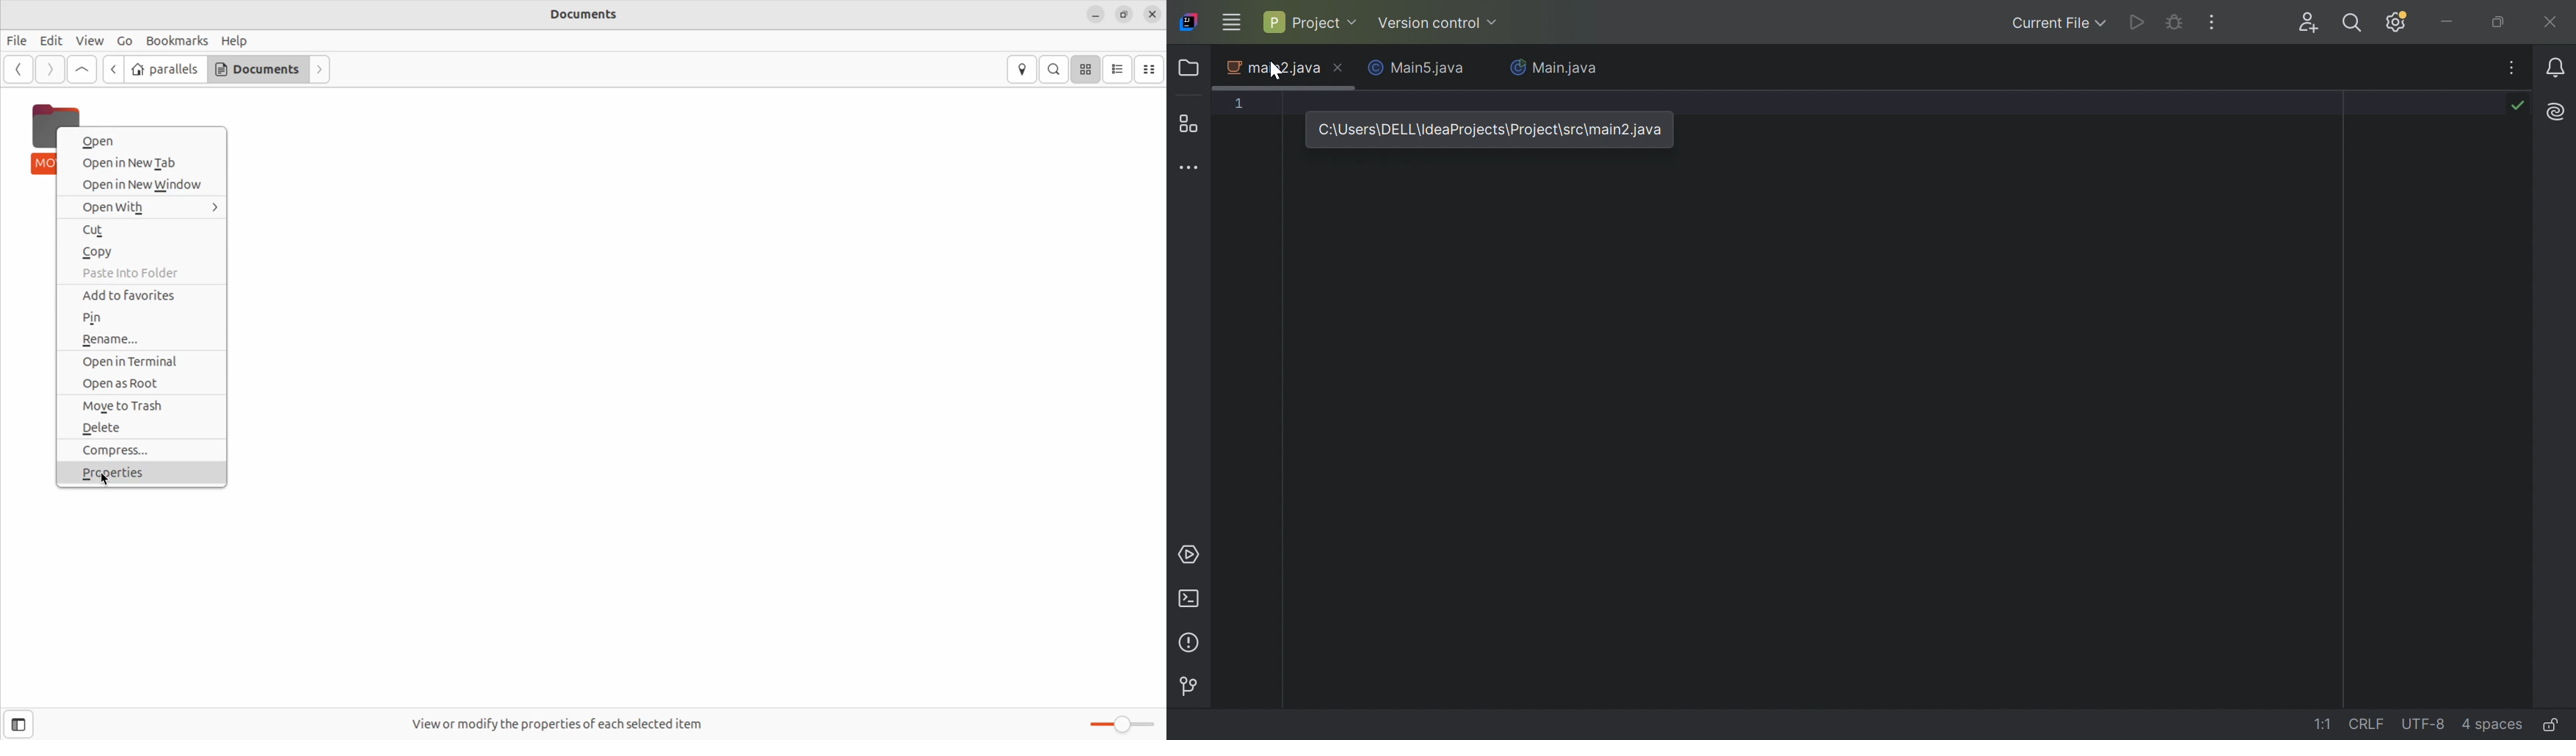  I want to click on Run, so click(2138, 23).